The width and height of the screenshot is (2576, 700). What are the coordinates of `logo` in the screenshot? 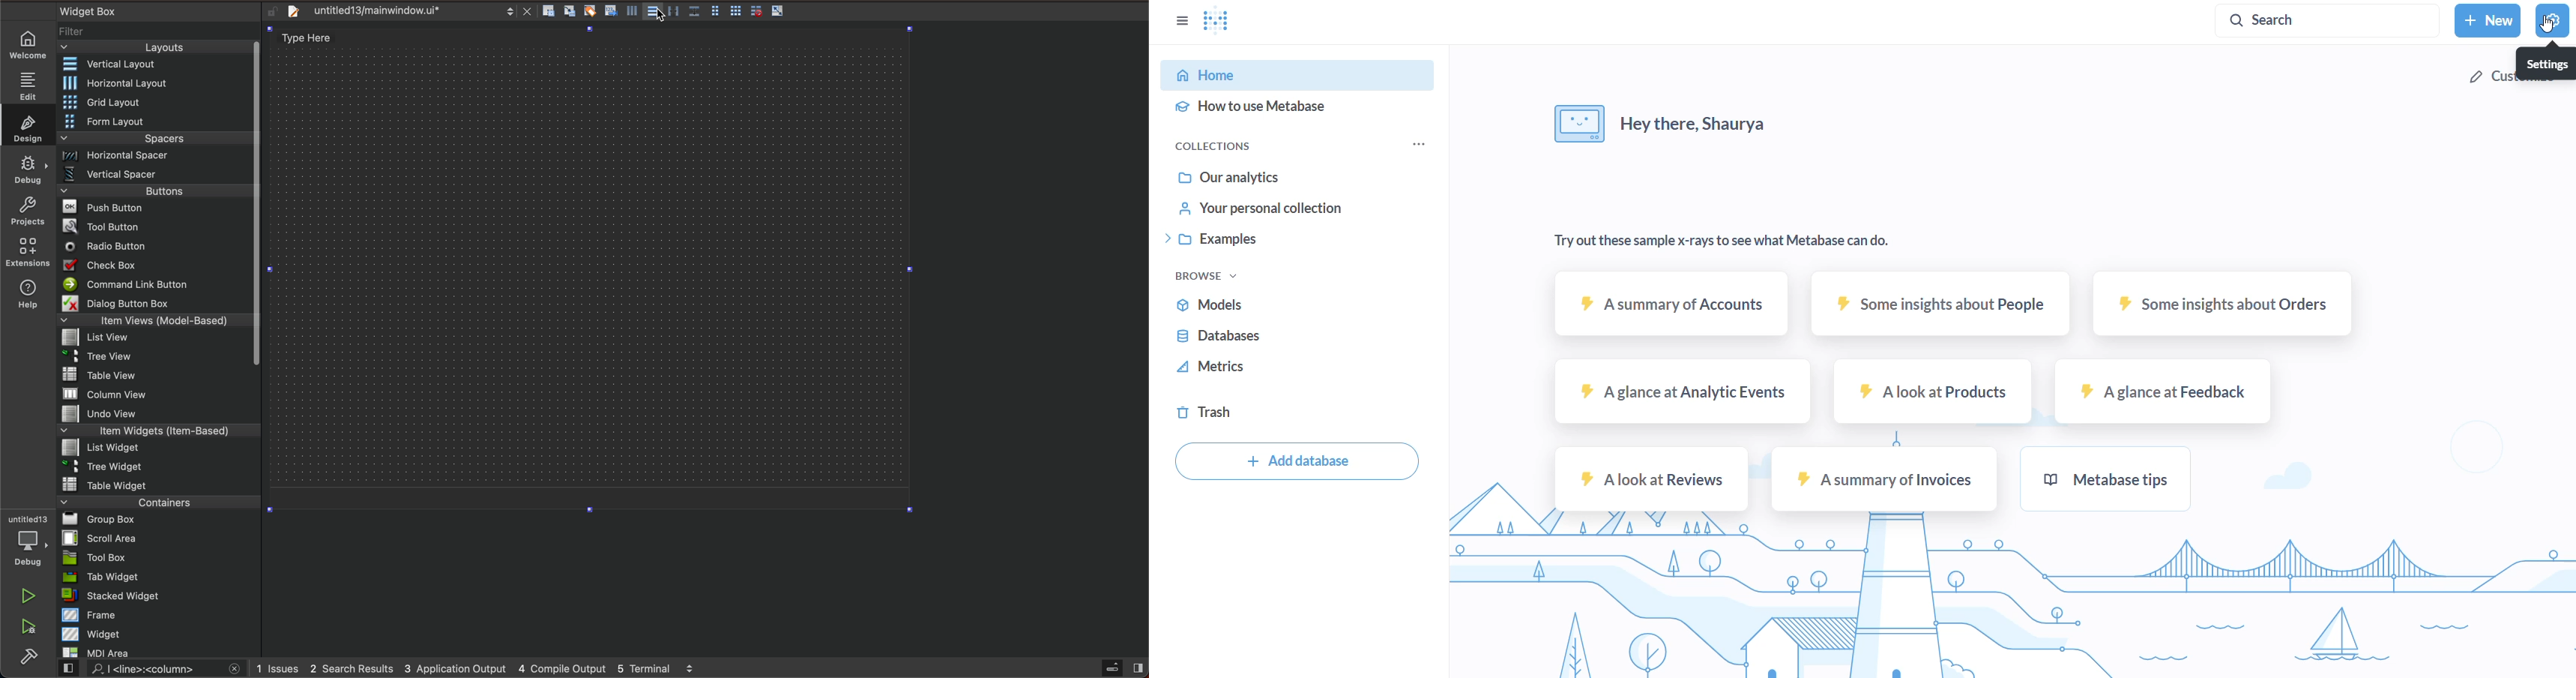 It's located at (1218, 22).